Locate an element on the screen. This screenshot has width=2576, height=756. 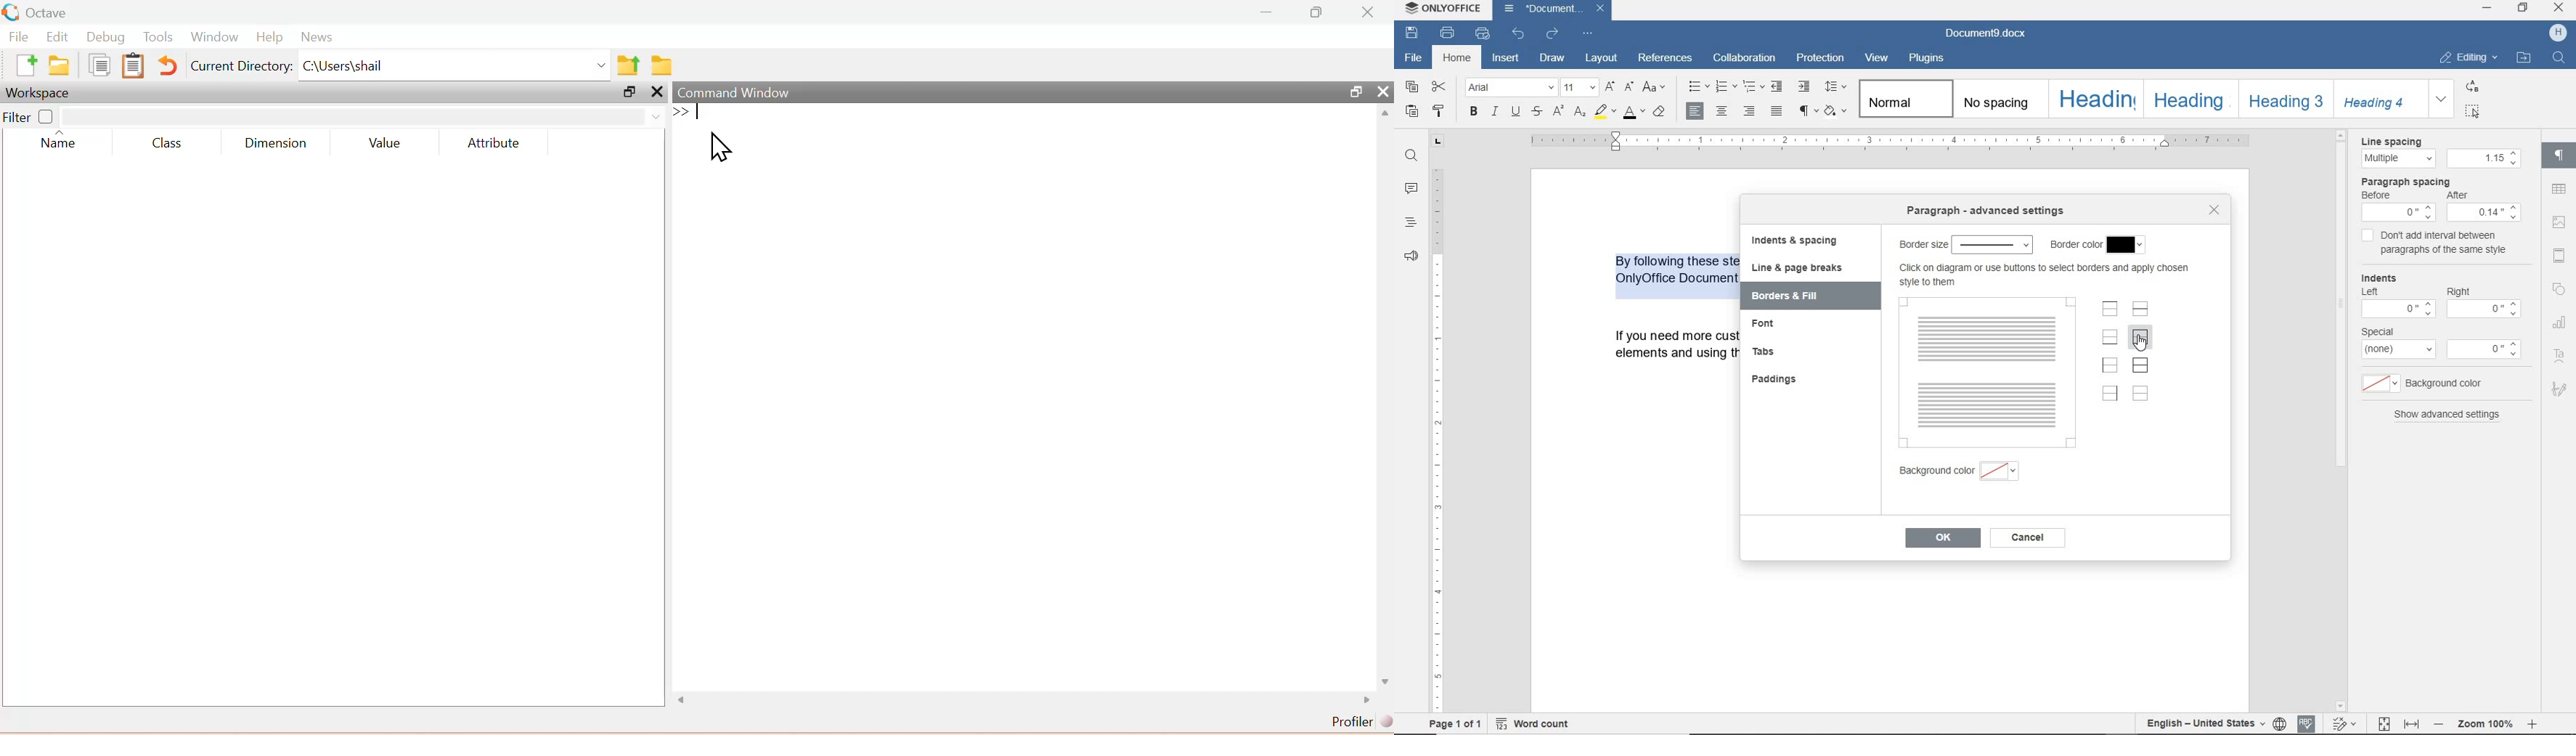
set left border only is located at coordinates (2109, 366).